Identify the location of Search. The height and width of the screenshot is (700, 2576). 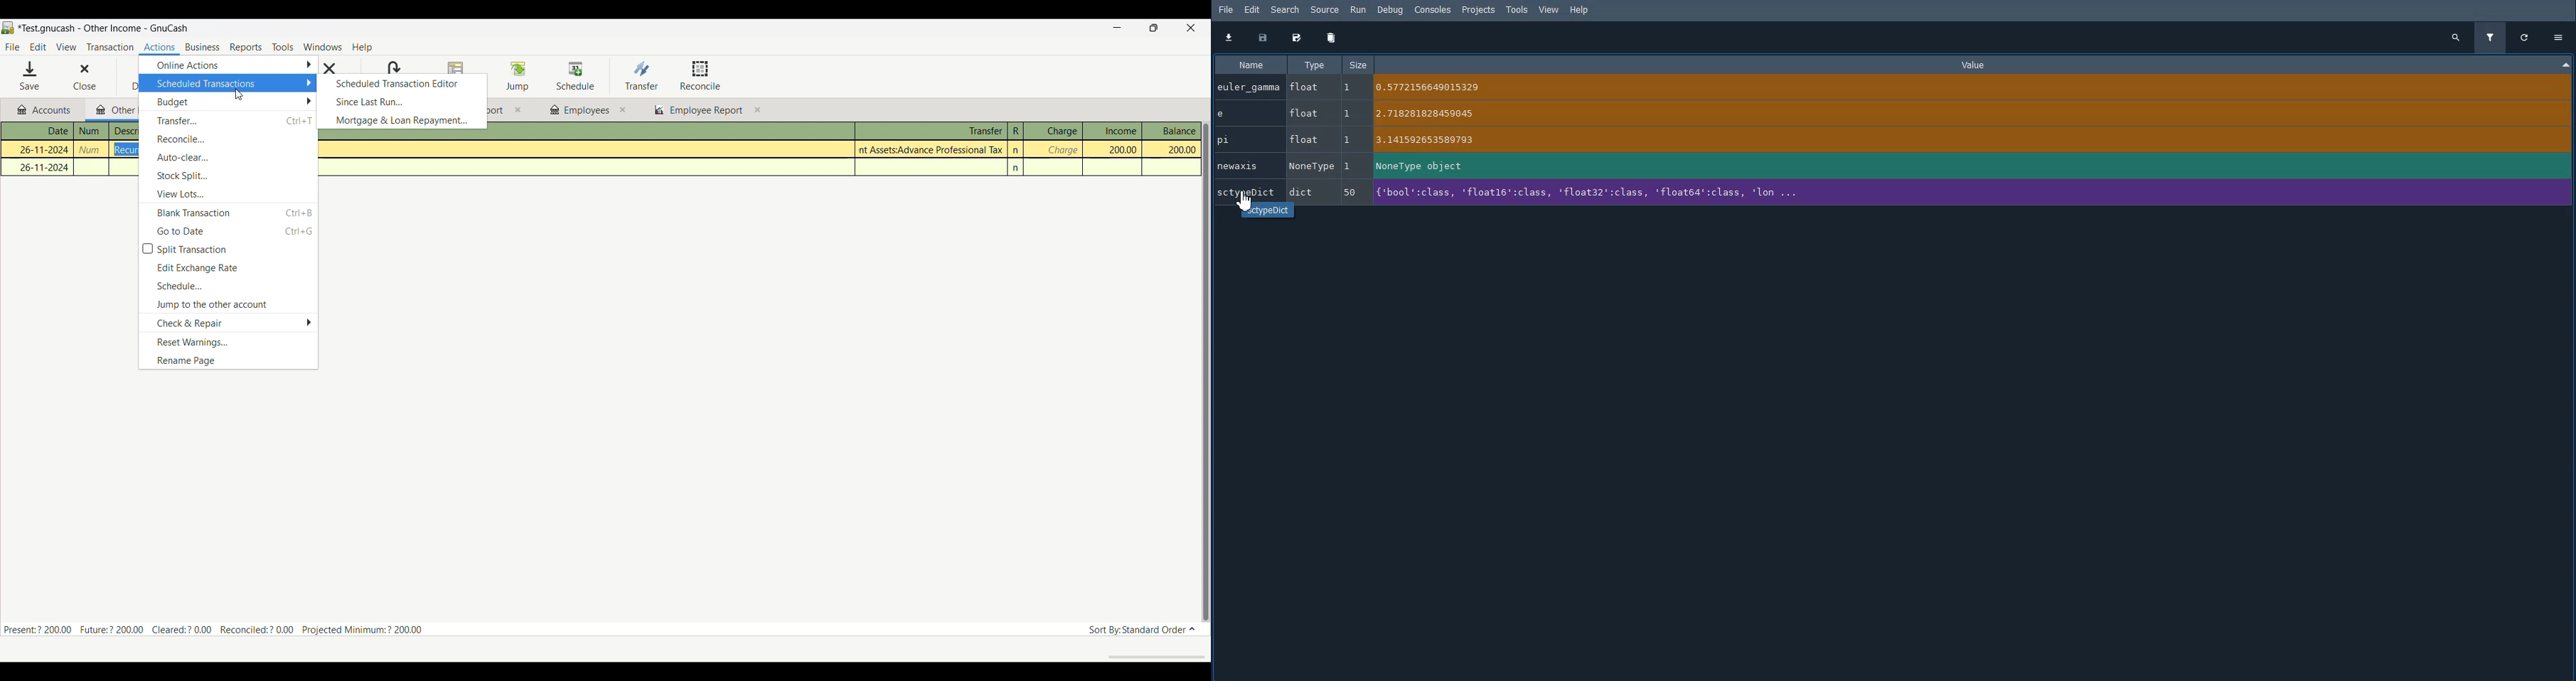
(1286, 9).